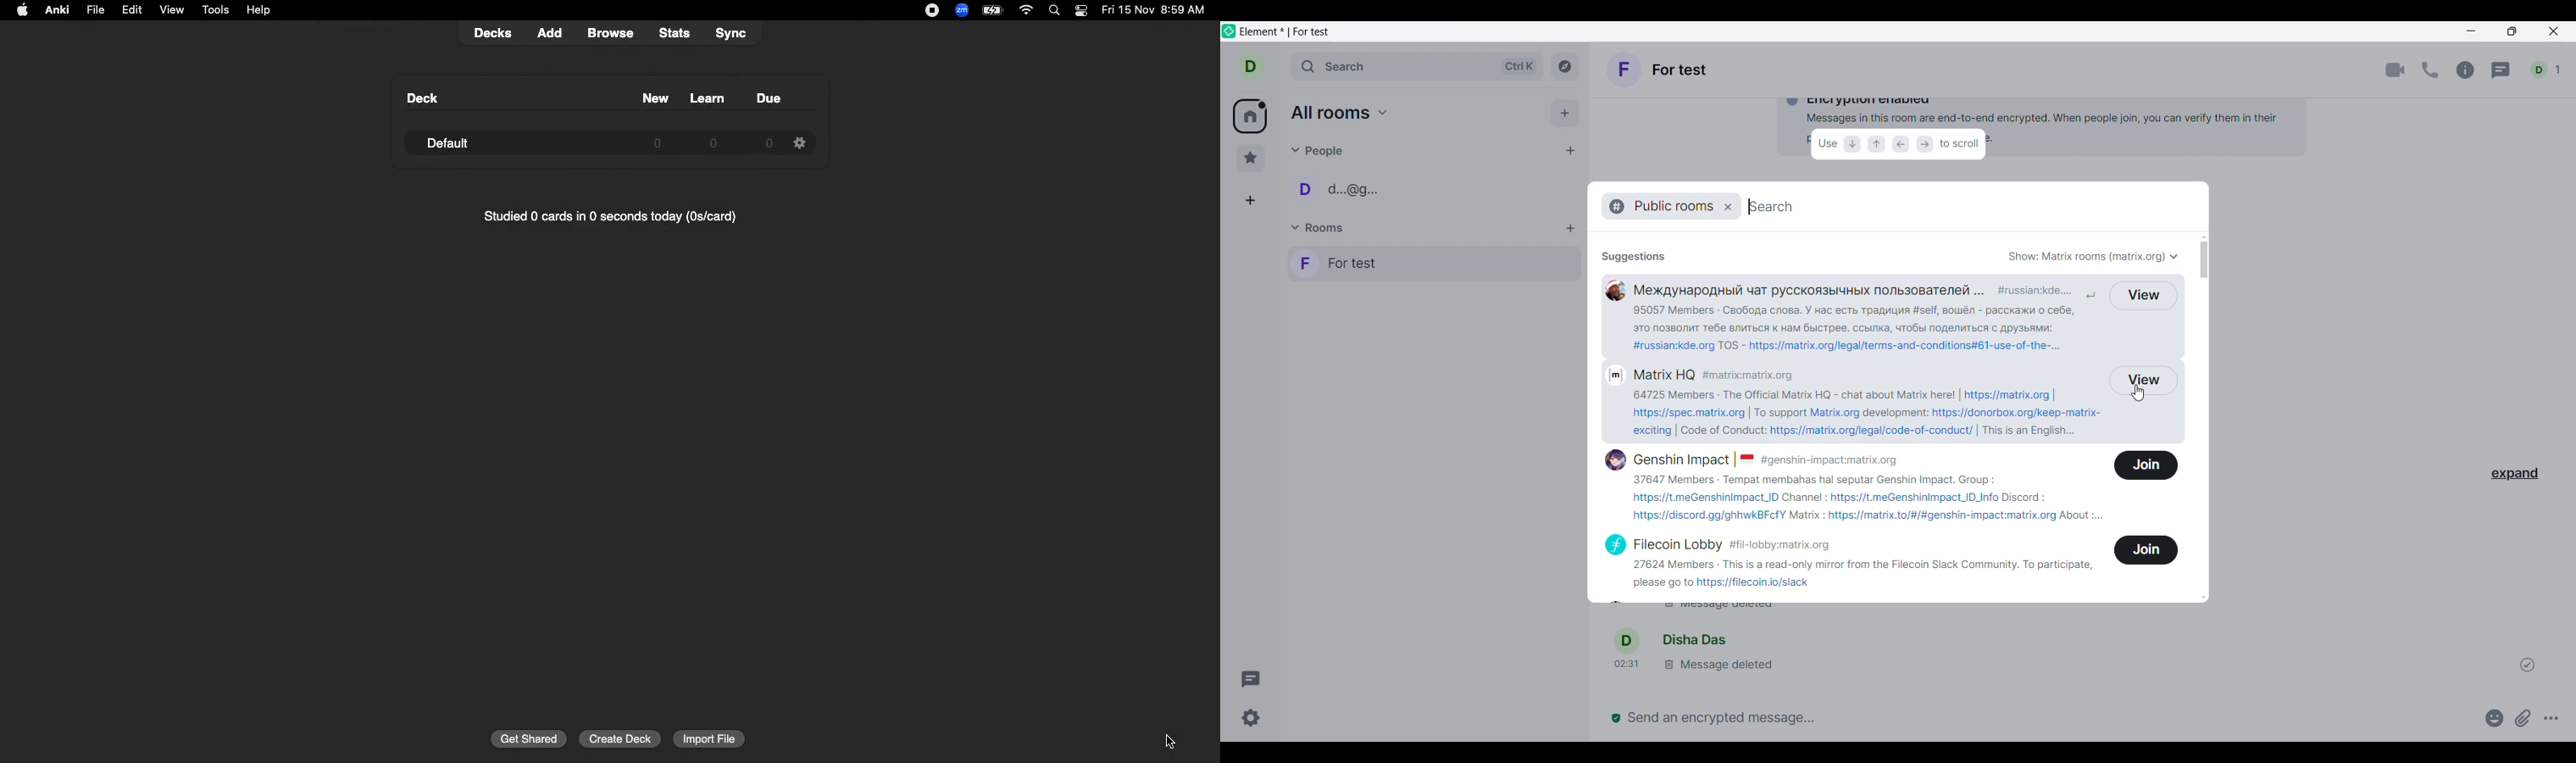  What do you see at coordinates (1340, 112) in the screenshot?
I see `All rooms` at bounding box center [1340, 112].